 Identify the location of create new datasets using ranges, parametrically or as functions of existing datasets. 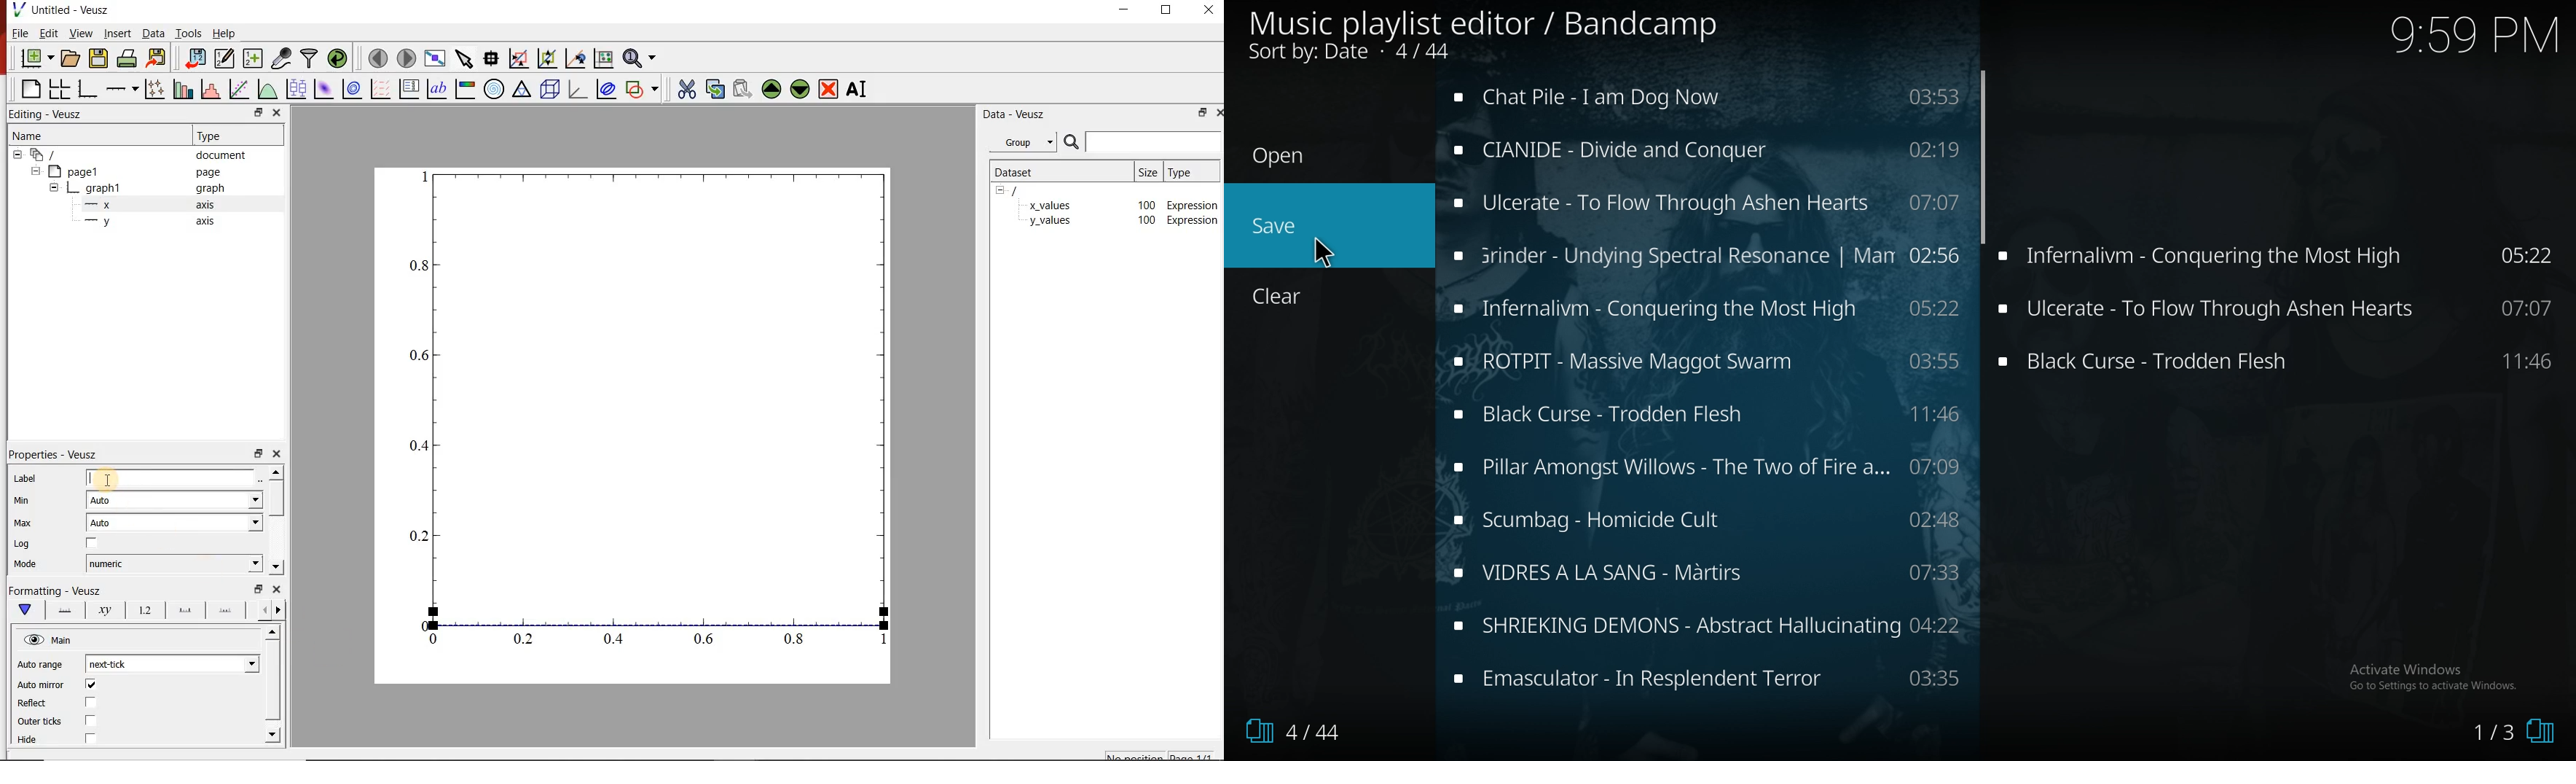
(255, 59).